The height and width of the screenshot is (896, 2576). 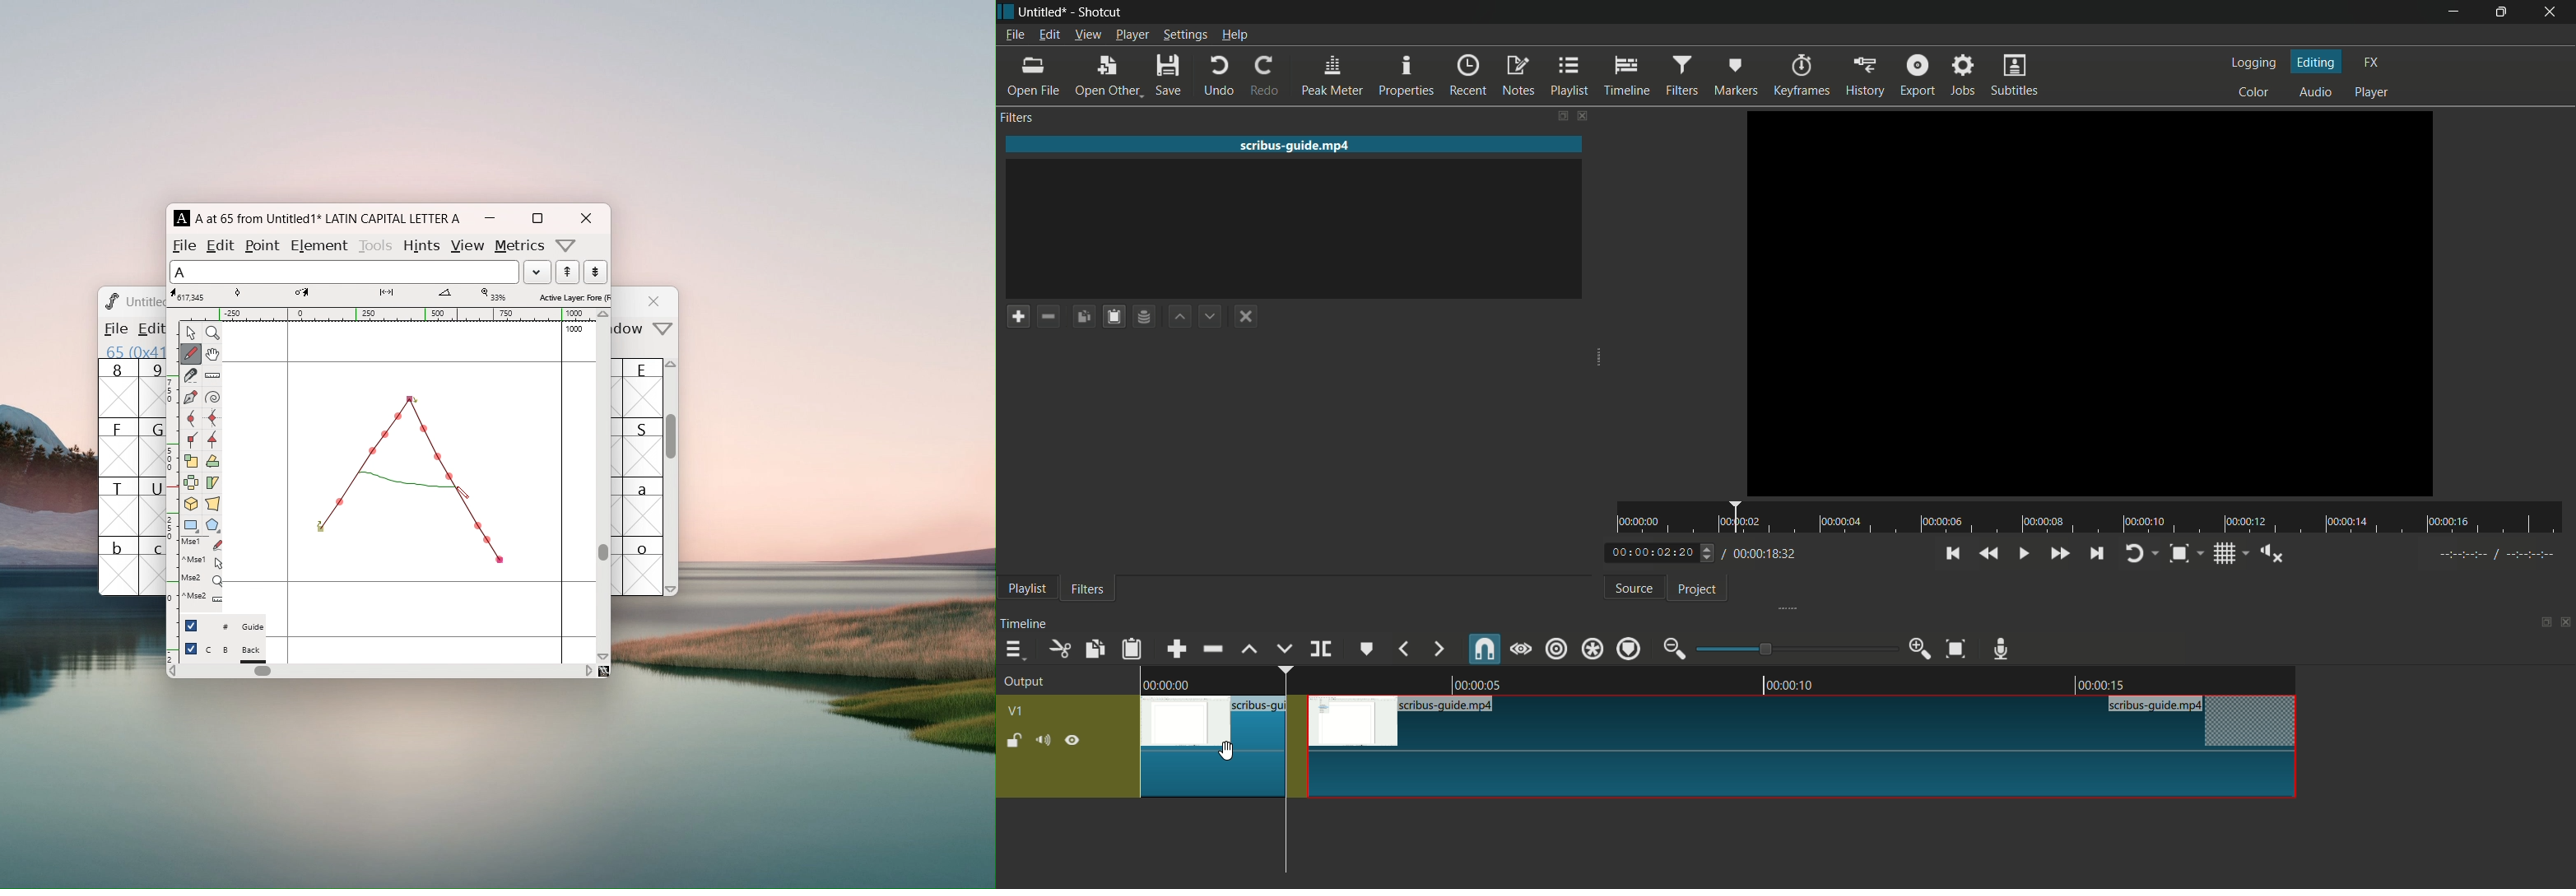 What do you see at coordinates (567, 273) in the screenshot?
I see `show the next word in the wordlist` at bounding box center [567, 273].